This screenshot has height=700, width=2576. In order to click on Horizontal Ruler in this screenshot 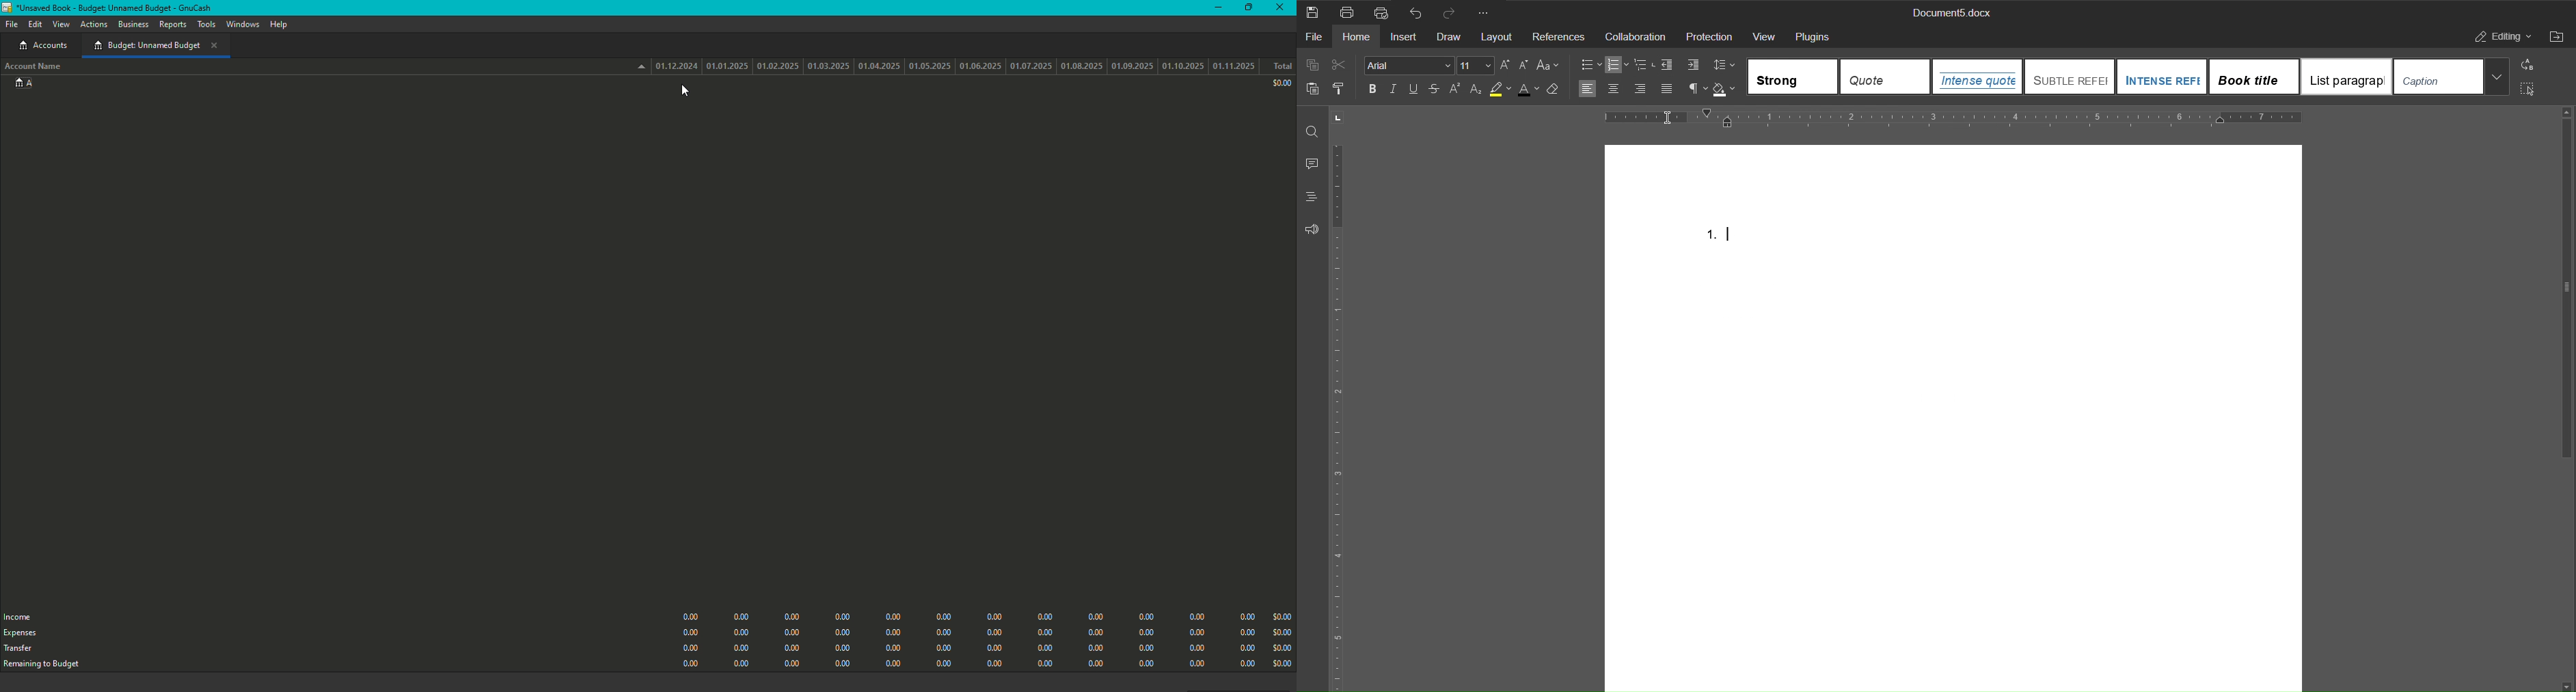, I will do `click(1954, 116)`.